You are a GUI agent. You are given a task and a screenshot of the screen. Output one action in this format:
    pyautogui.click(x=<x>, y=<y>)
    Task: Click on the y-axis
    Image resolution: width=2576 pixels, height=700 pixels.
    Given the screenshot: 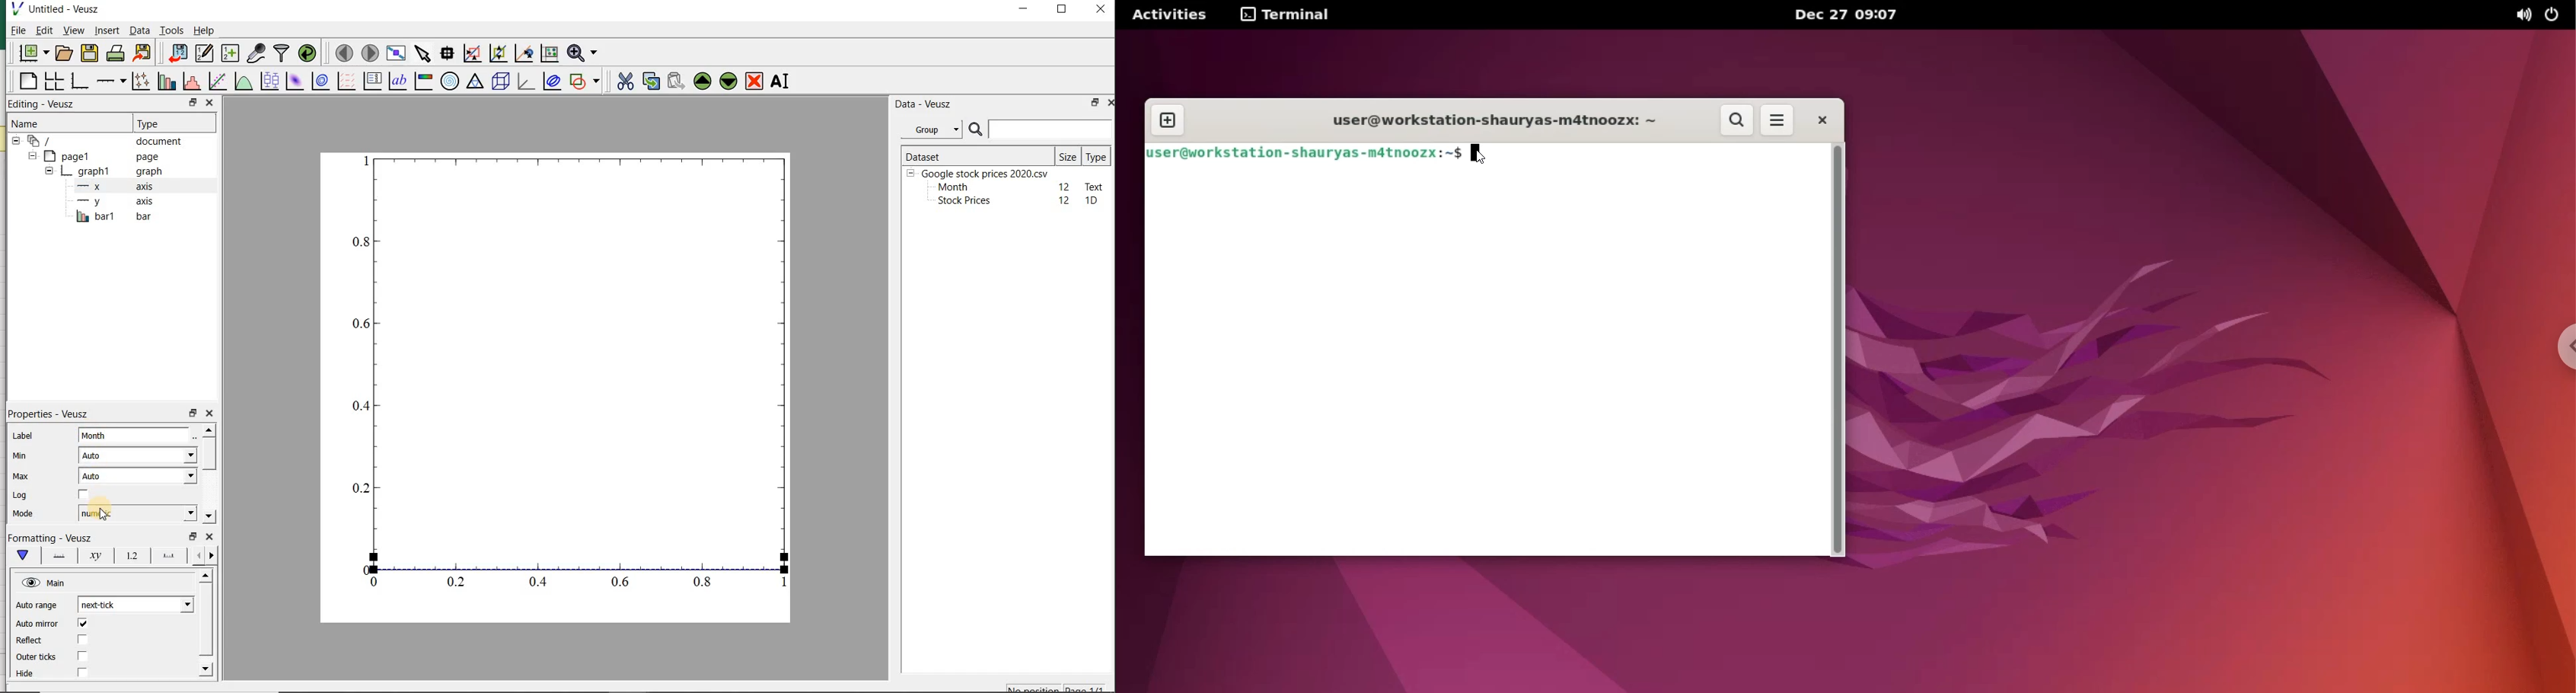 What is the action you would take?
    pyautogui.click(x=113, y=202)
    